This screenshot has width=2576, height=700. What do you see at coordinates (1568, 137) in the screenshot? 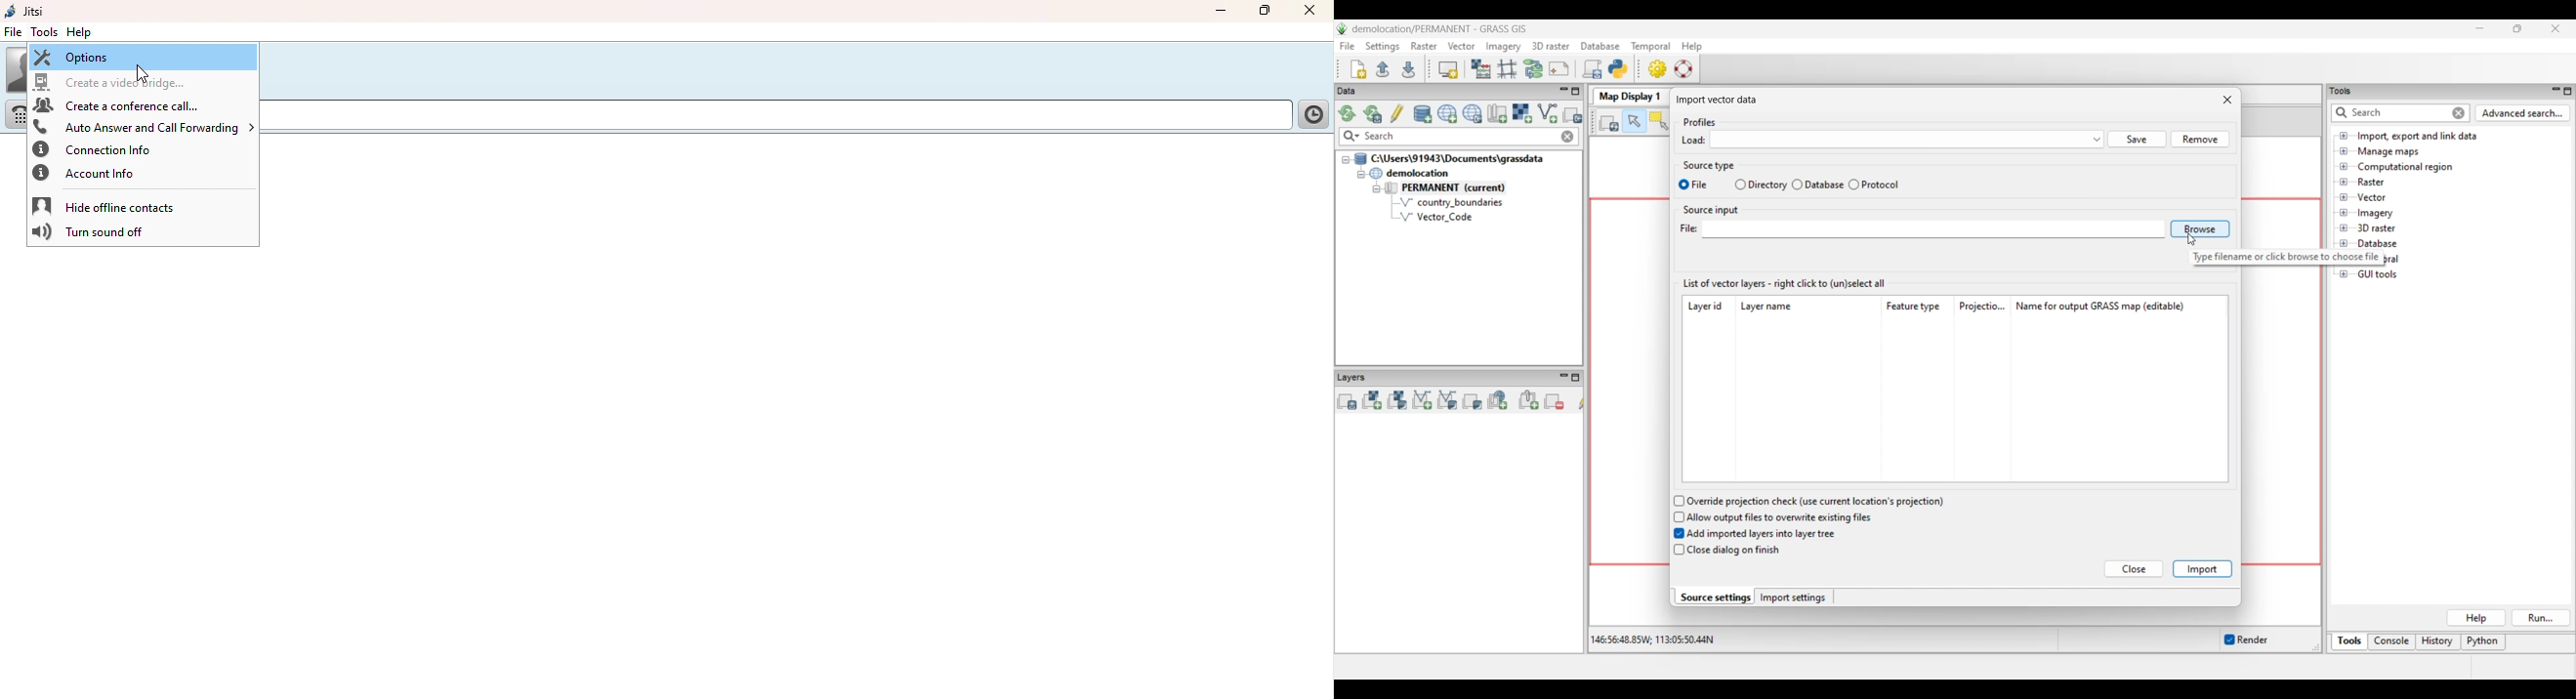
I see `Close input made to quick search` at bounding box center [1568, 137].